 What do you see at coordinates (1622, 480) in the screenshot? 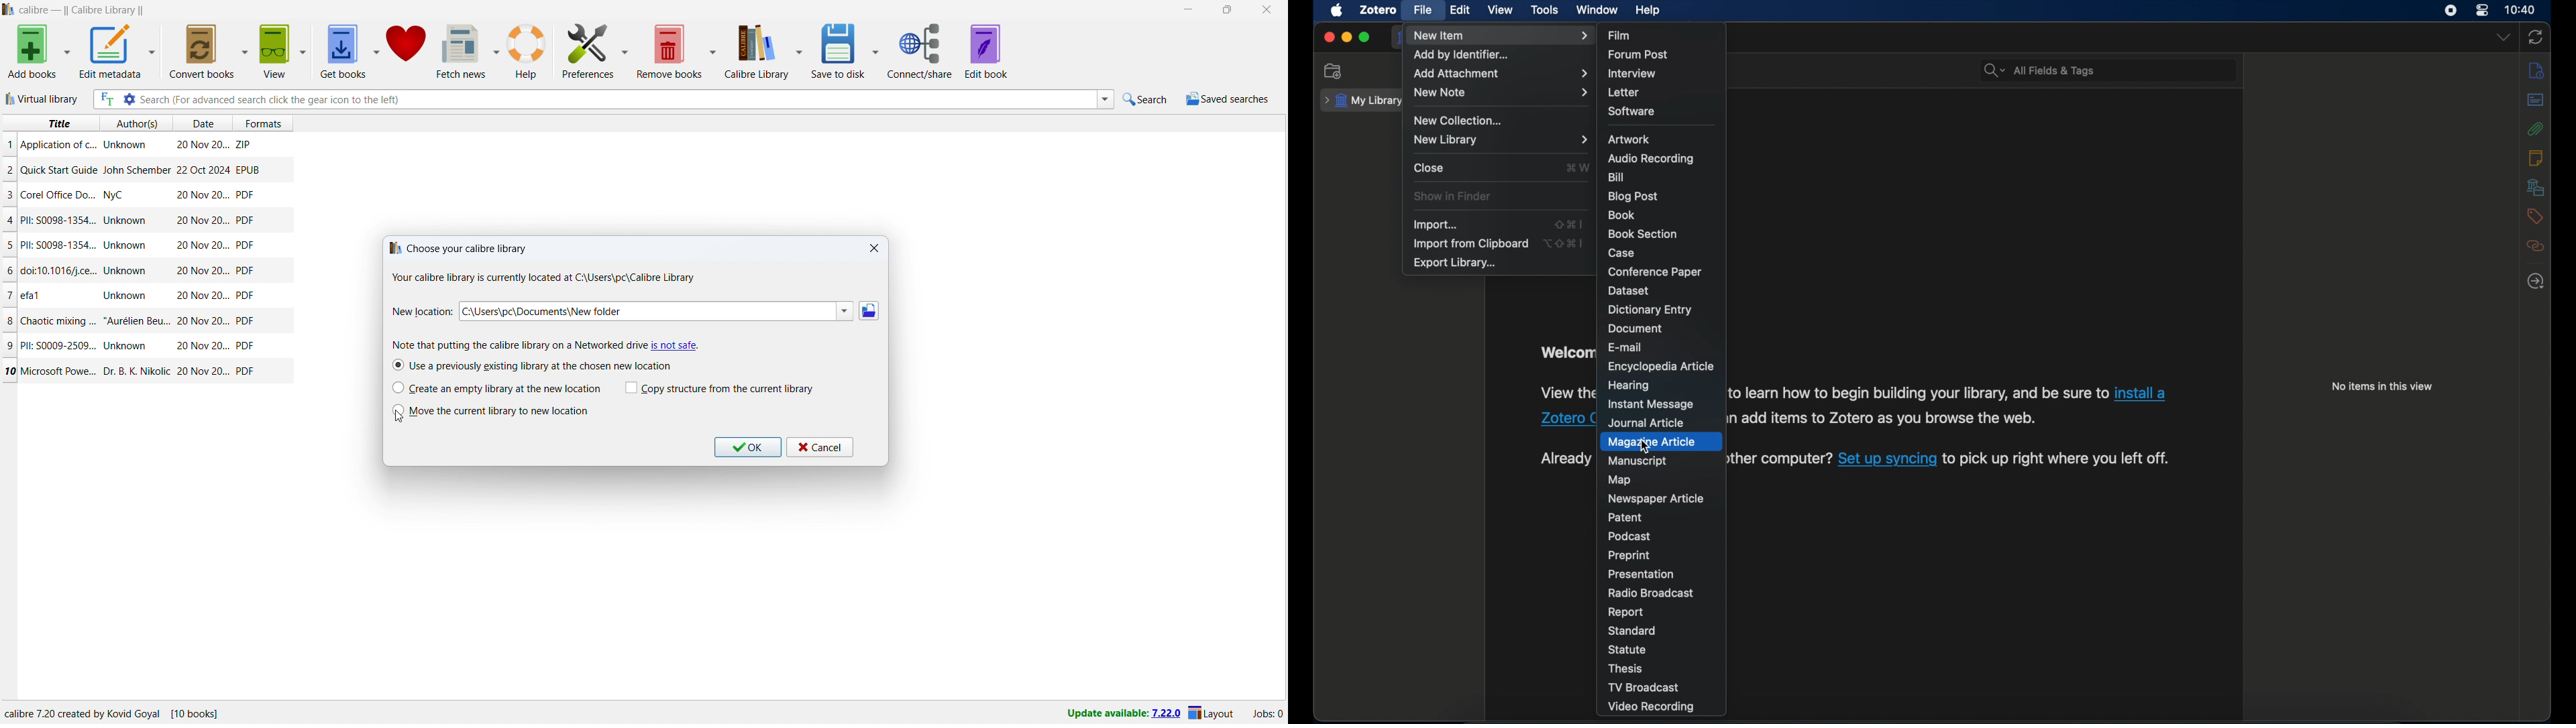
I see `map` at bounding box center [1622, 480].